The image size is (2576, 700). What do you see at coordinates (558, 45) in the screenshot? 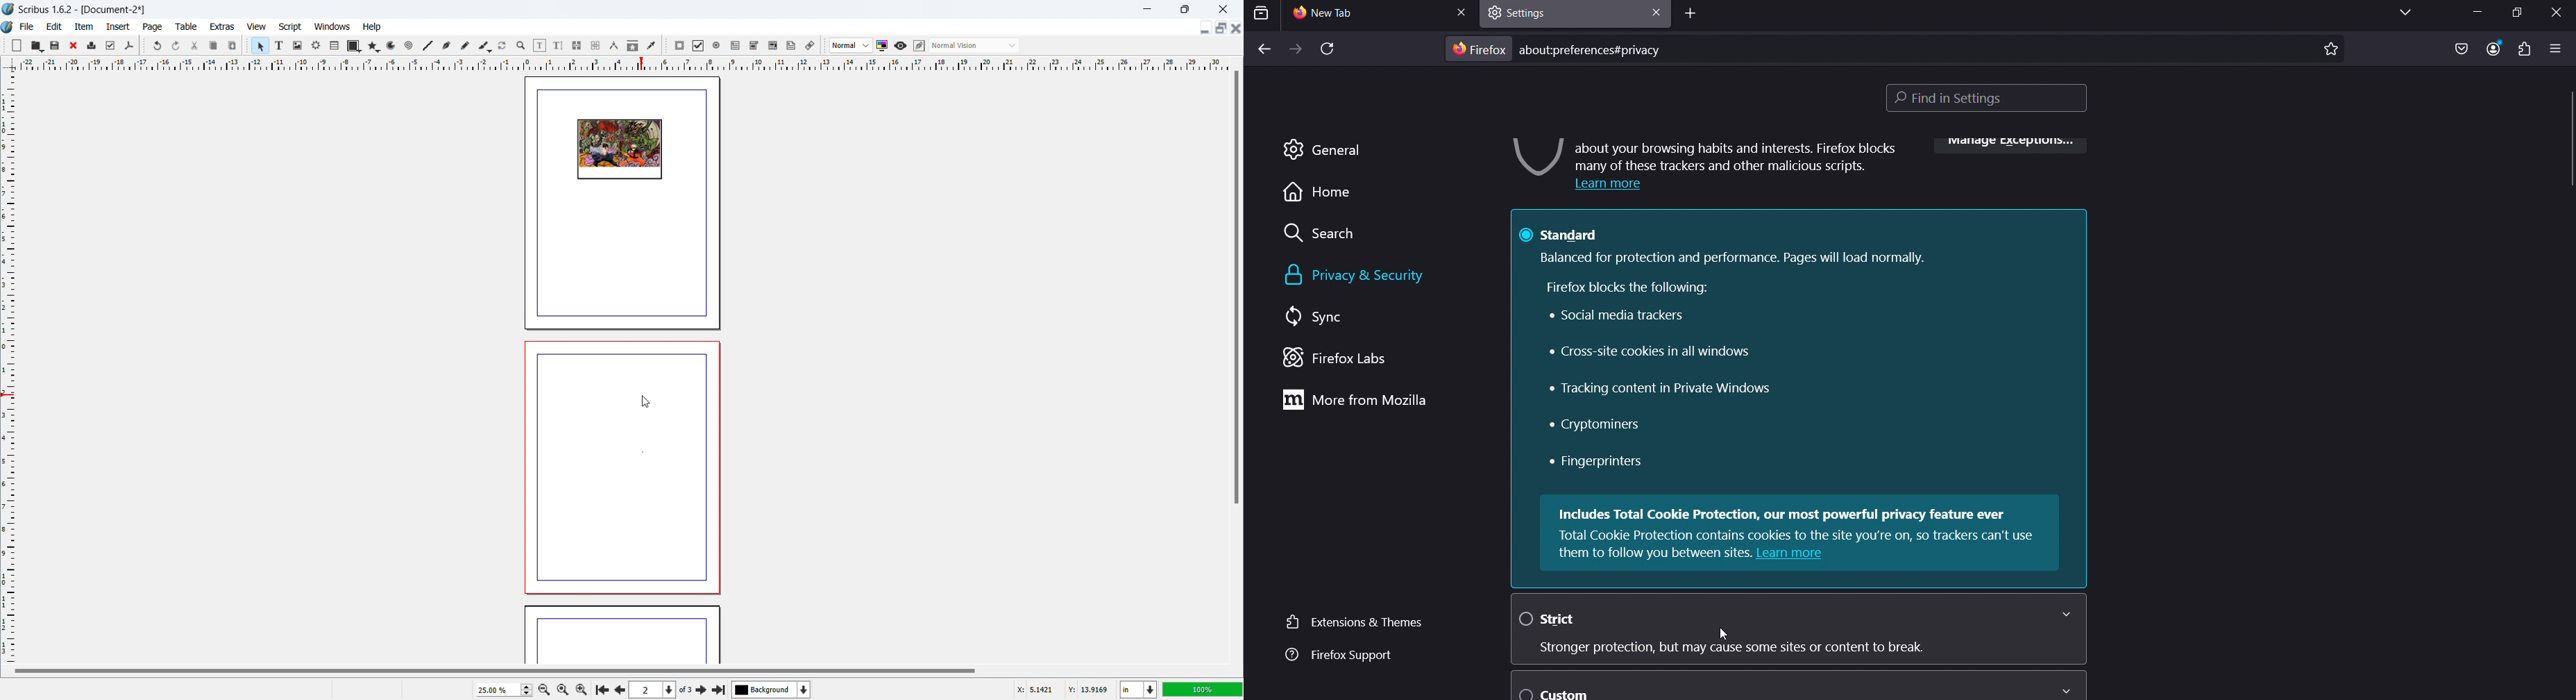
I see `edit text with story editor` at bounding box center [558, 45].